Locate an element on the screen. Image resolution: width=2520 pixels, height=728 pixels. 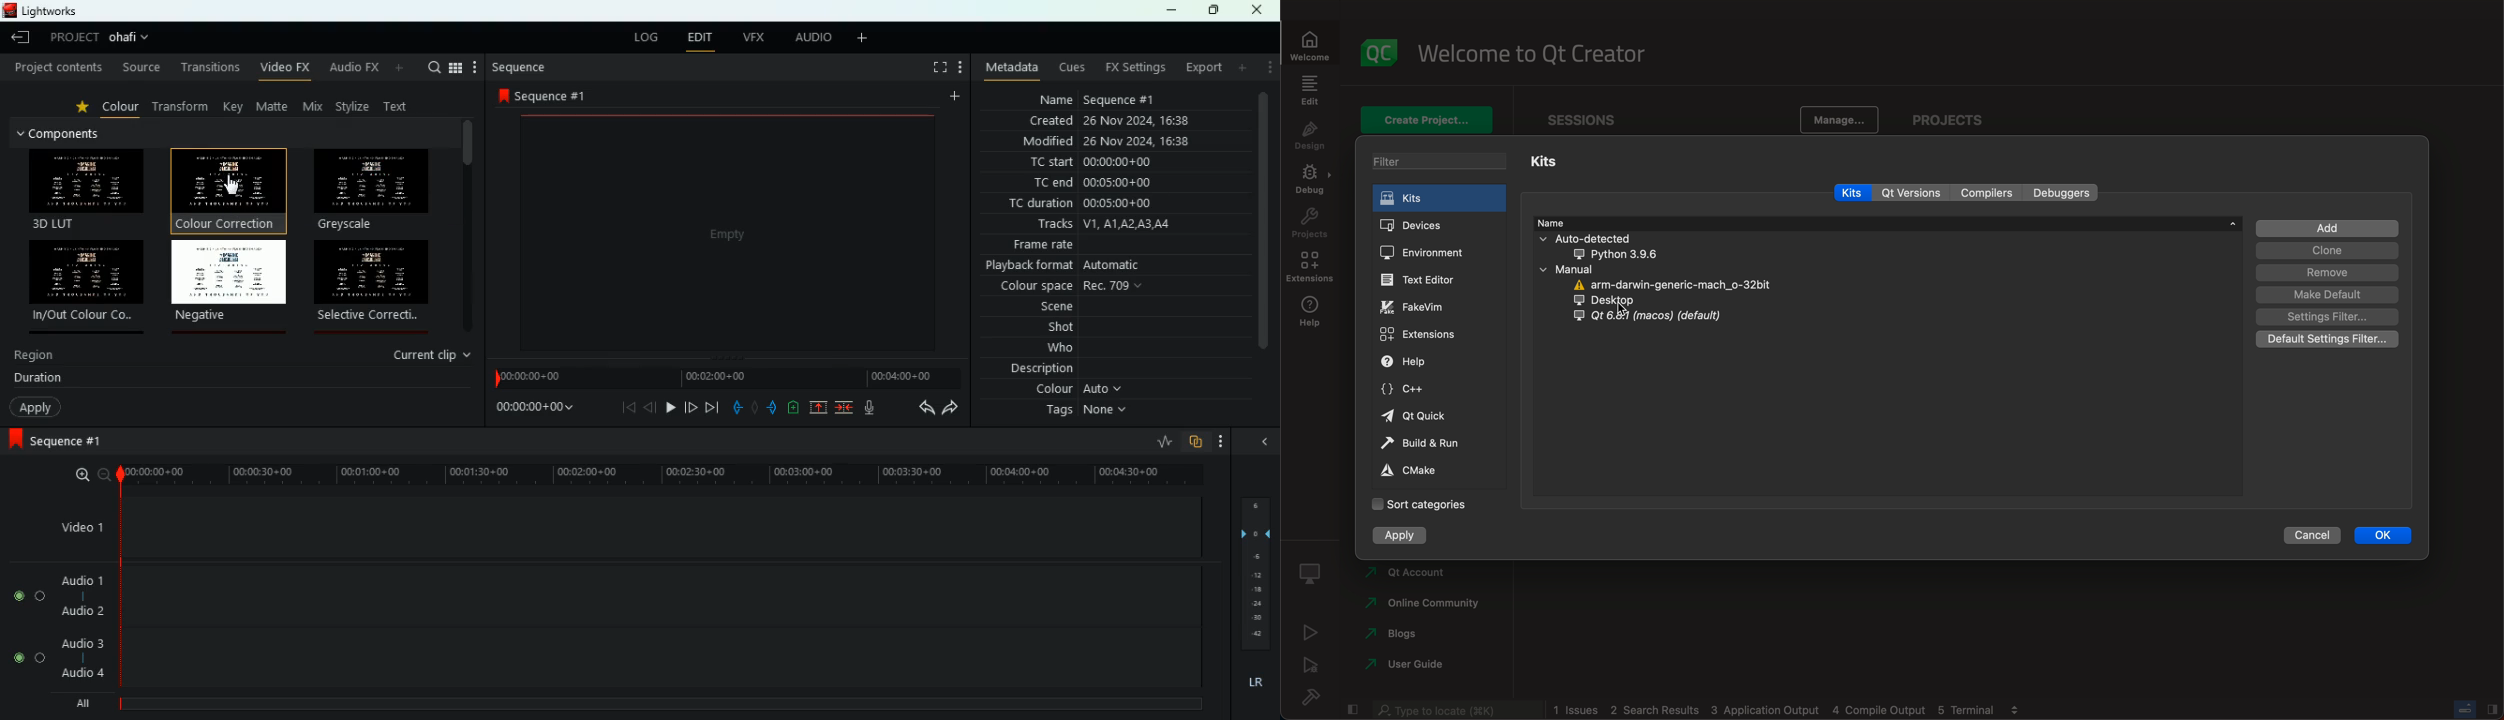
Sessions is located at coordinates (1593, 117).